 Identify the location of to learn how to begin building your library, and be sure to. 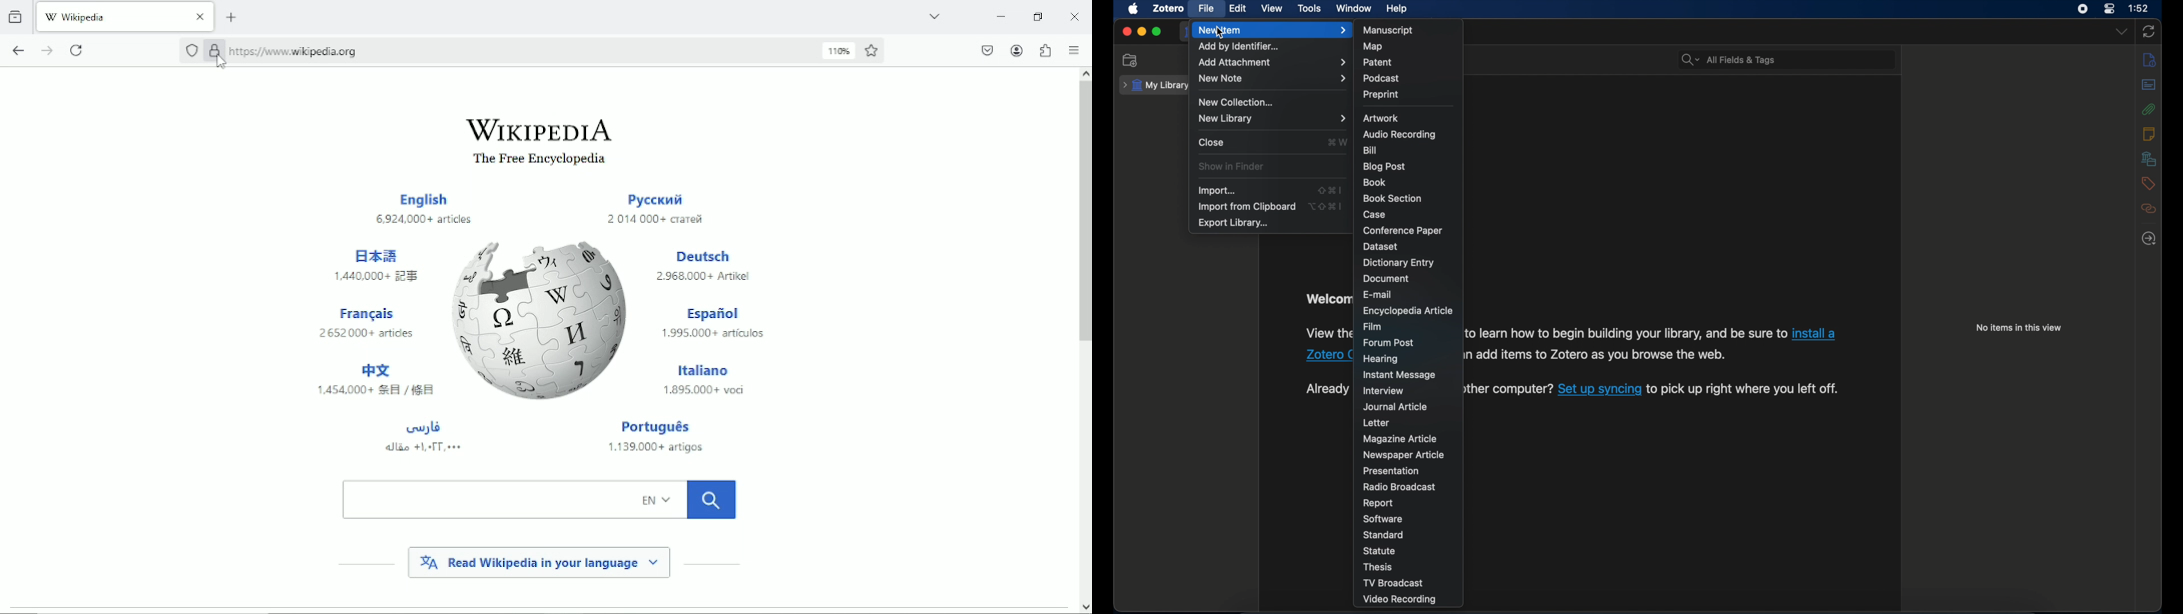
(1626, 331).